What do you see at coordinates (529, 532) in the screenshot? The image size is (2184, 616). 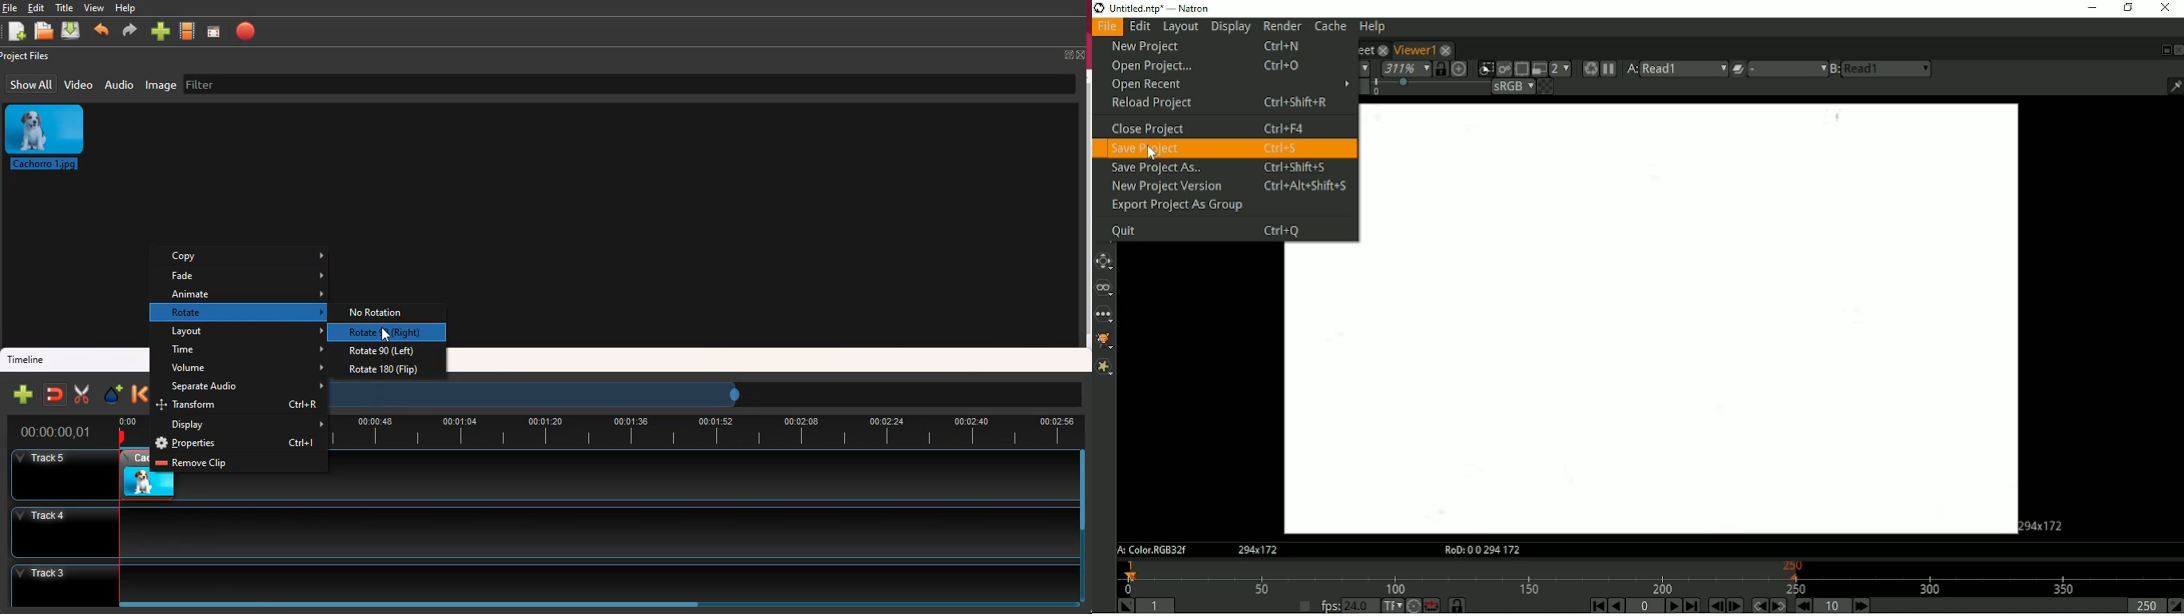 I see `track` at bounding box center [529, 532].